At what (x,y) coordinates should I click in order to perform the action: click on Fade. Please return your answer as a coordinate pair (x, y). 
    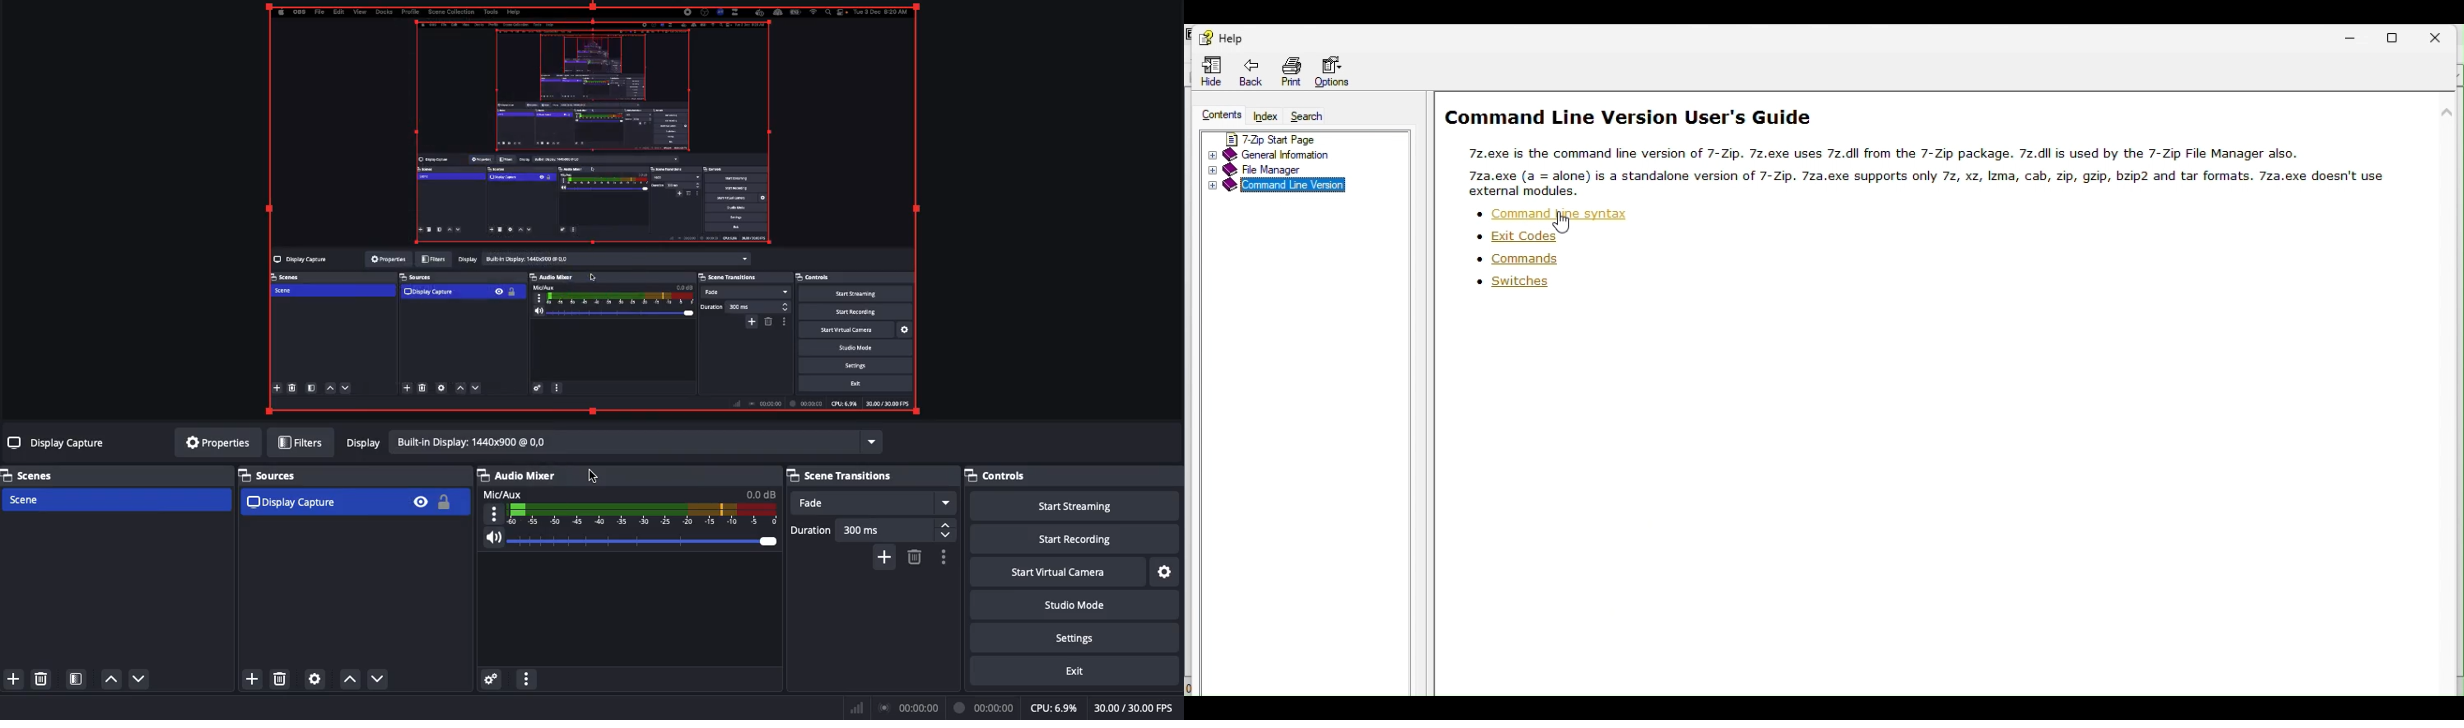
    Looking at the image, I should click on (875, 504).